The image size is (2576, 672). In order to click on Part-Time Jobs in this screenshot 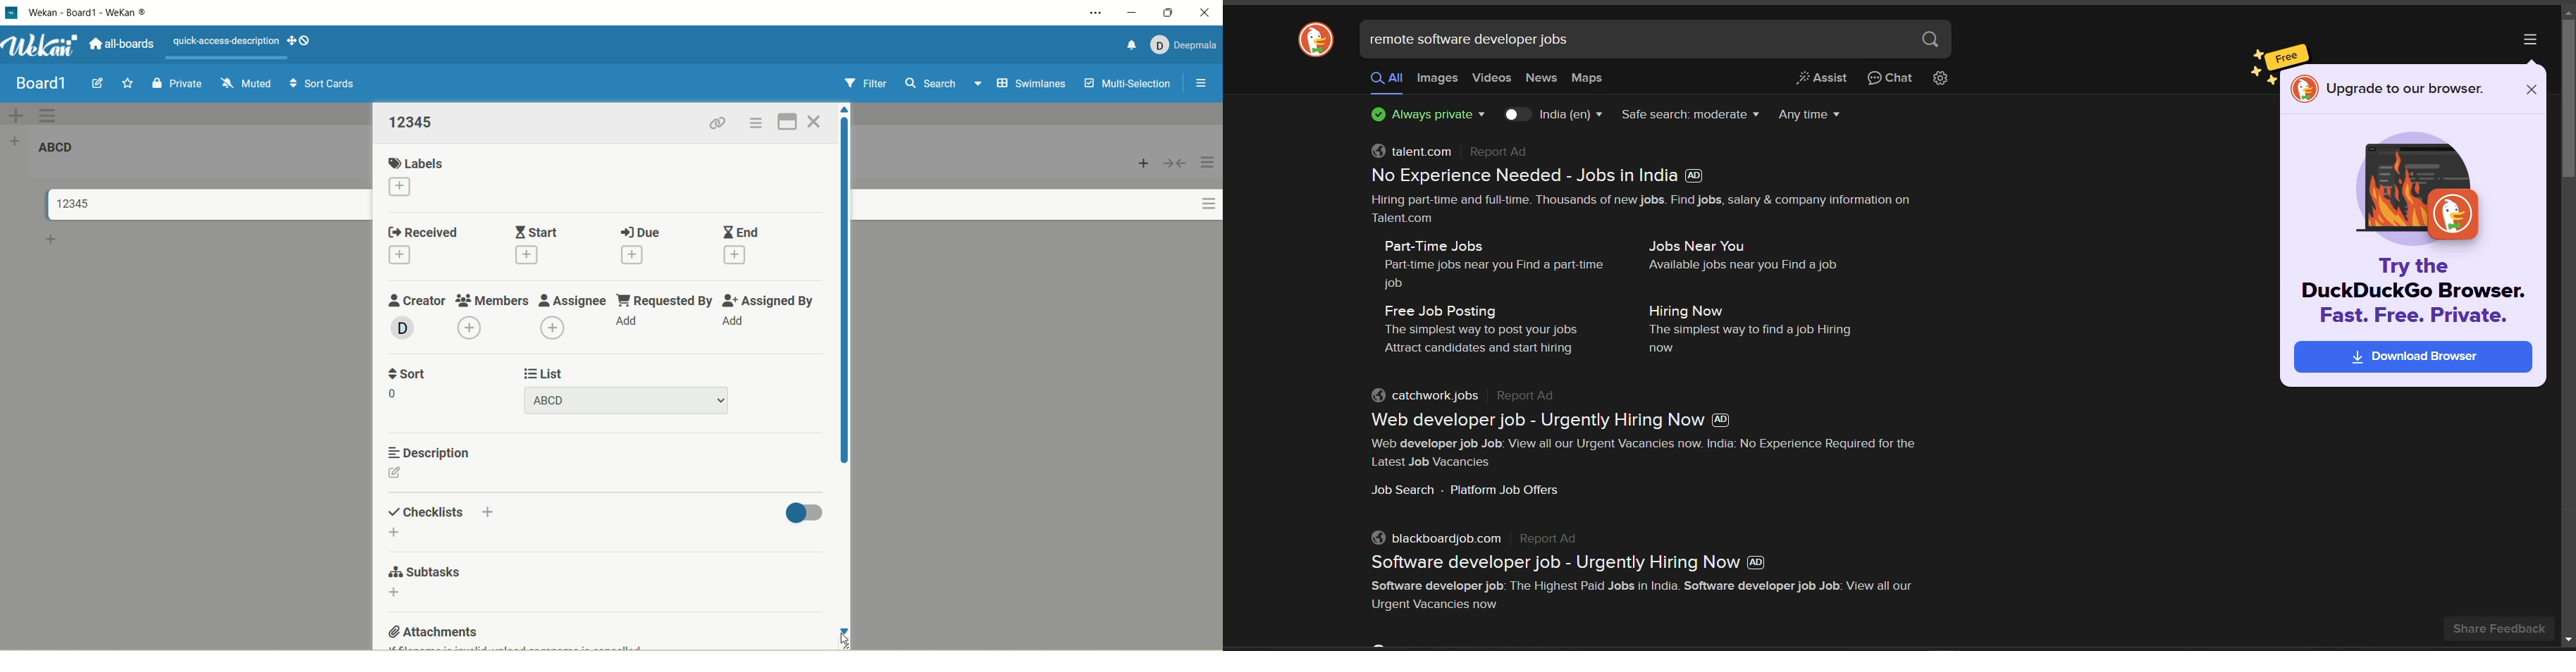, I will do `click(1441, 247)`.